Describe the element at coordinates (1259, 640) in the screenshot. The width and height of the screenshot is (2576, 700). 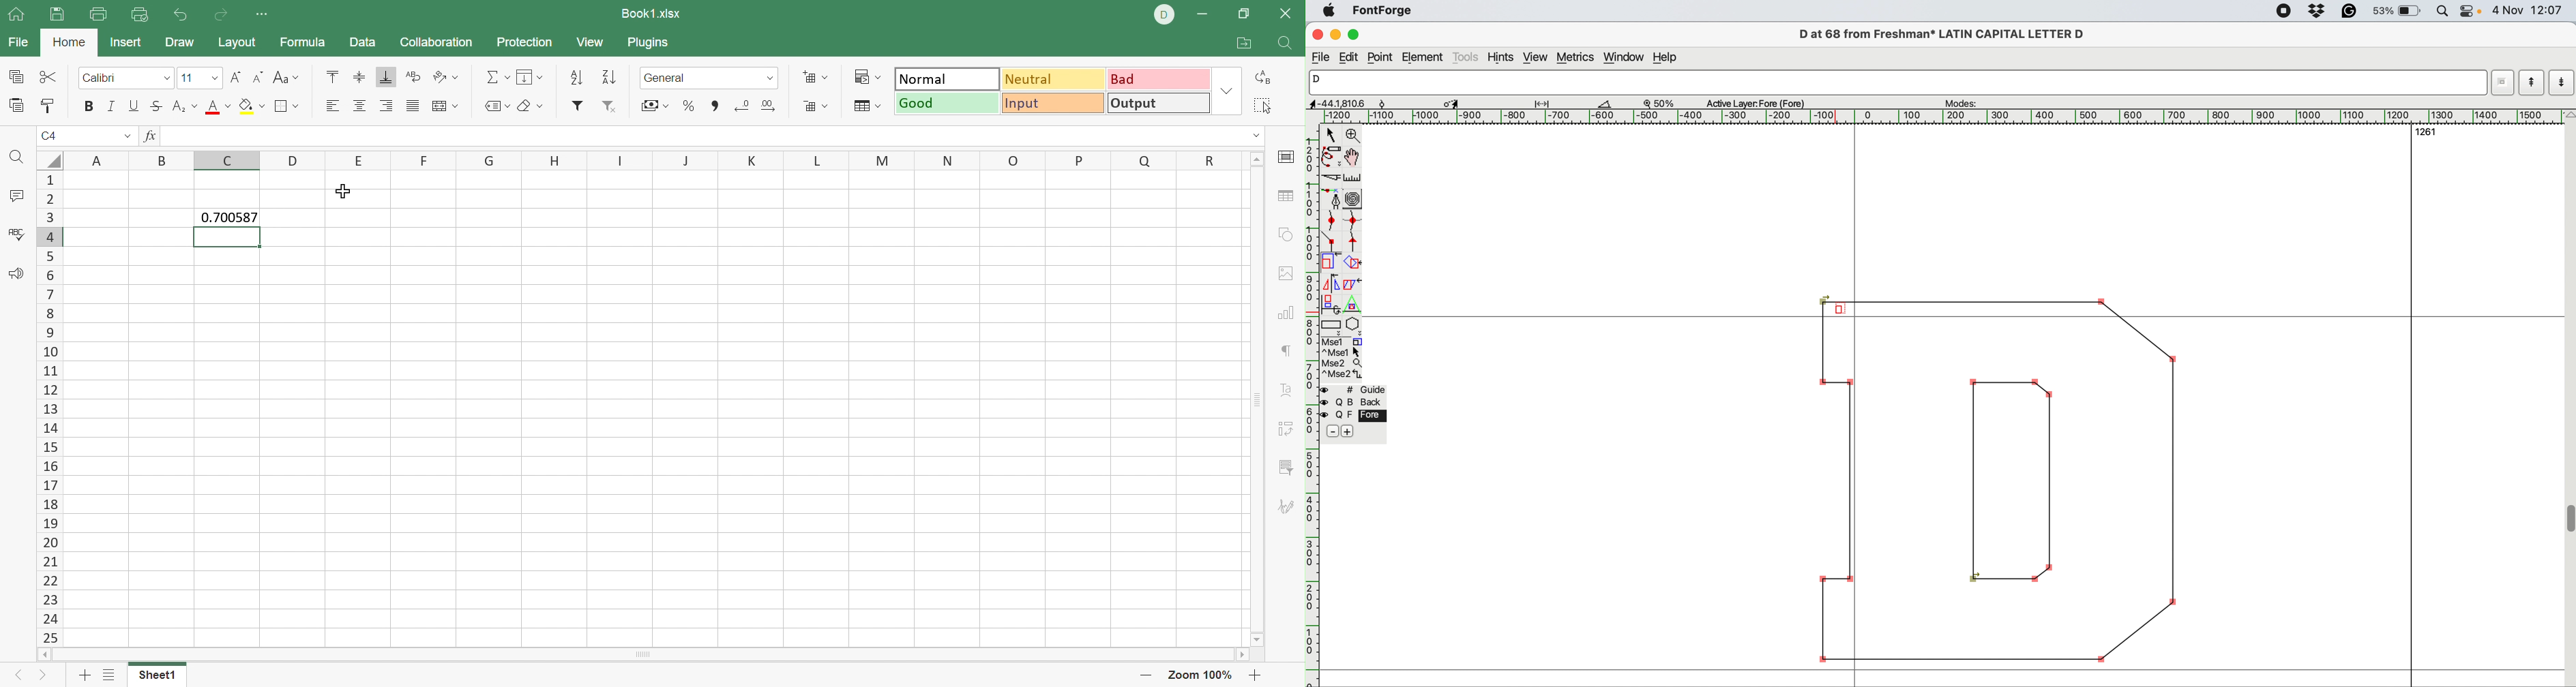
I see `Scroll down` at that location.